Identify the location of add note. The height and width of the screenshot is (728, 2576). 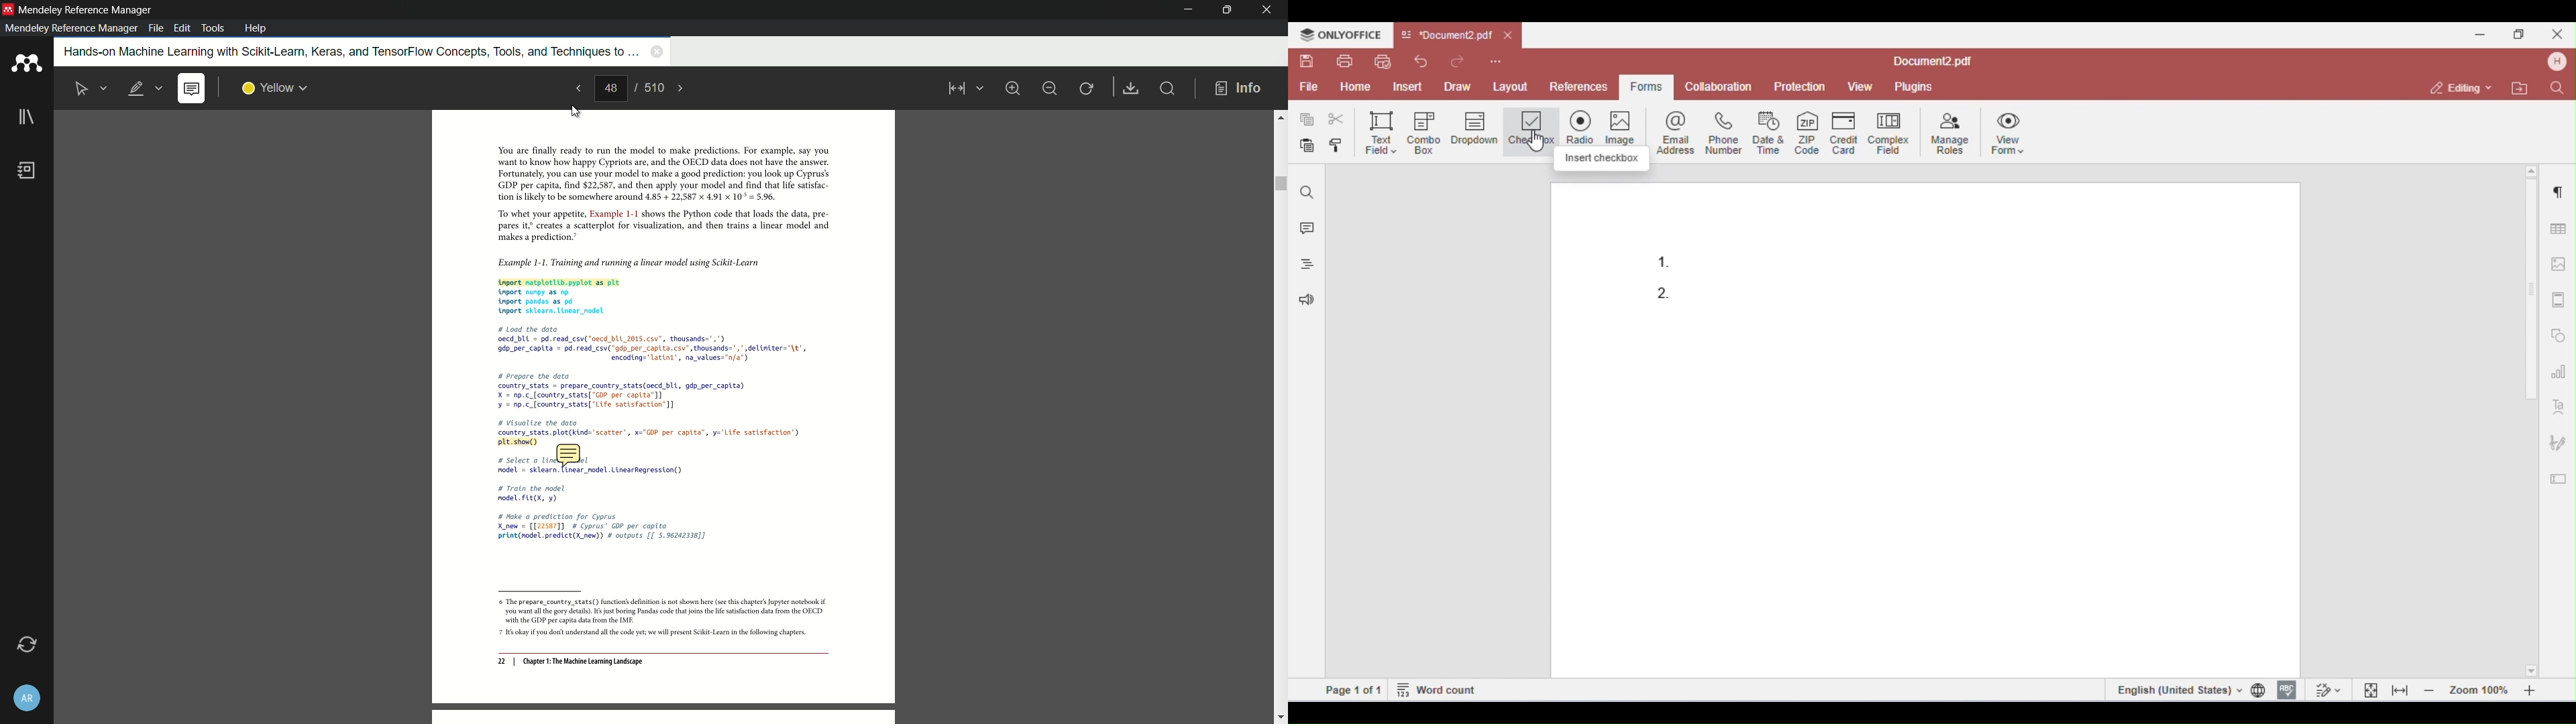
(191, 89).